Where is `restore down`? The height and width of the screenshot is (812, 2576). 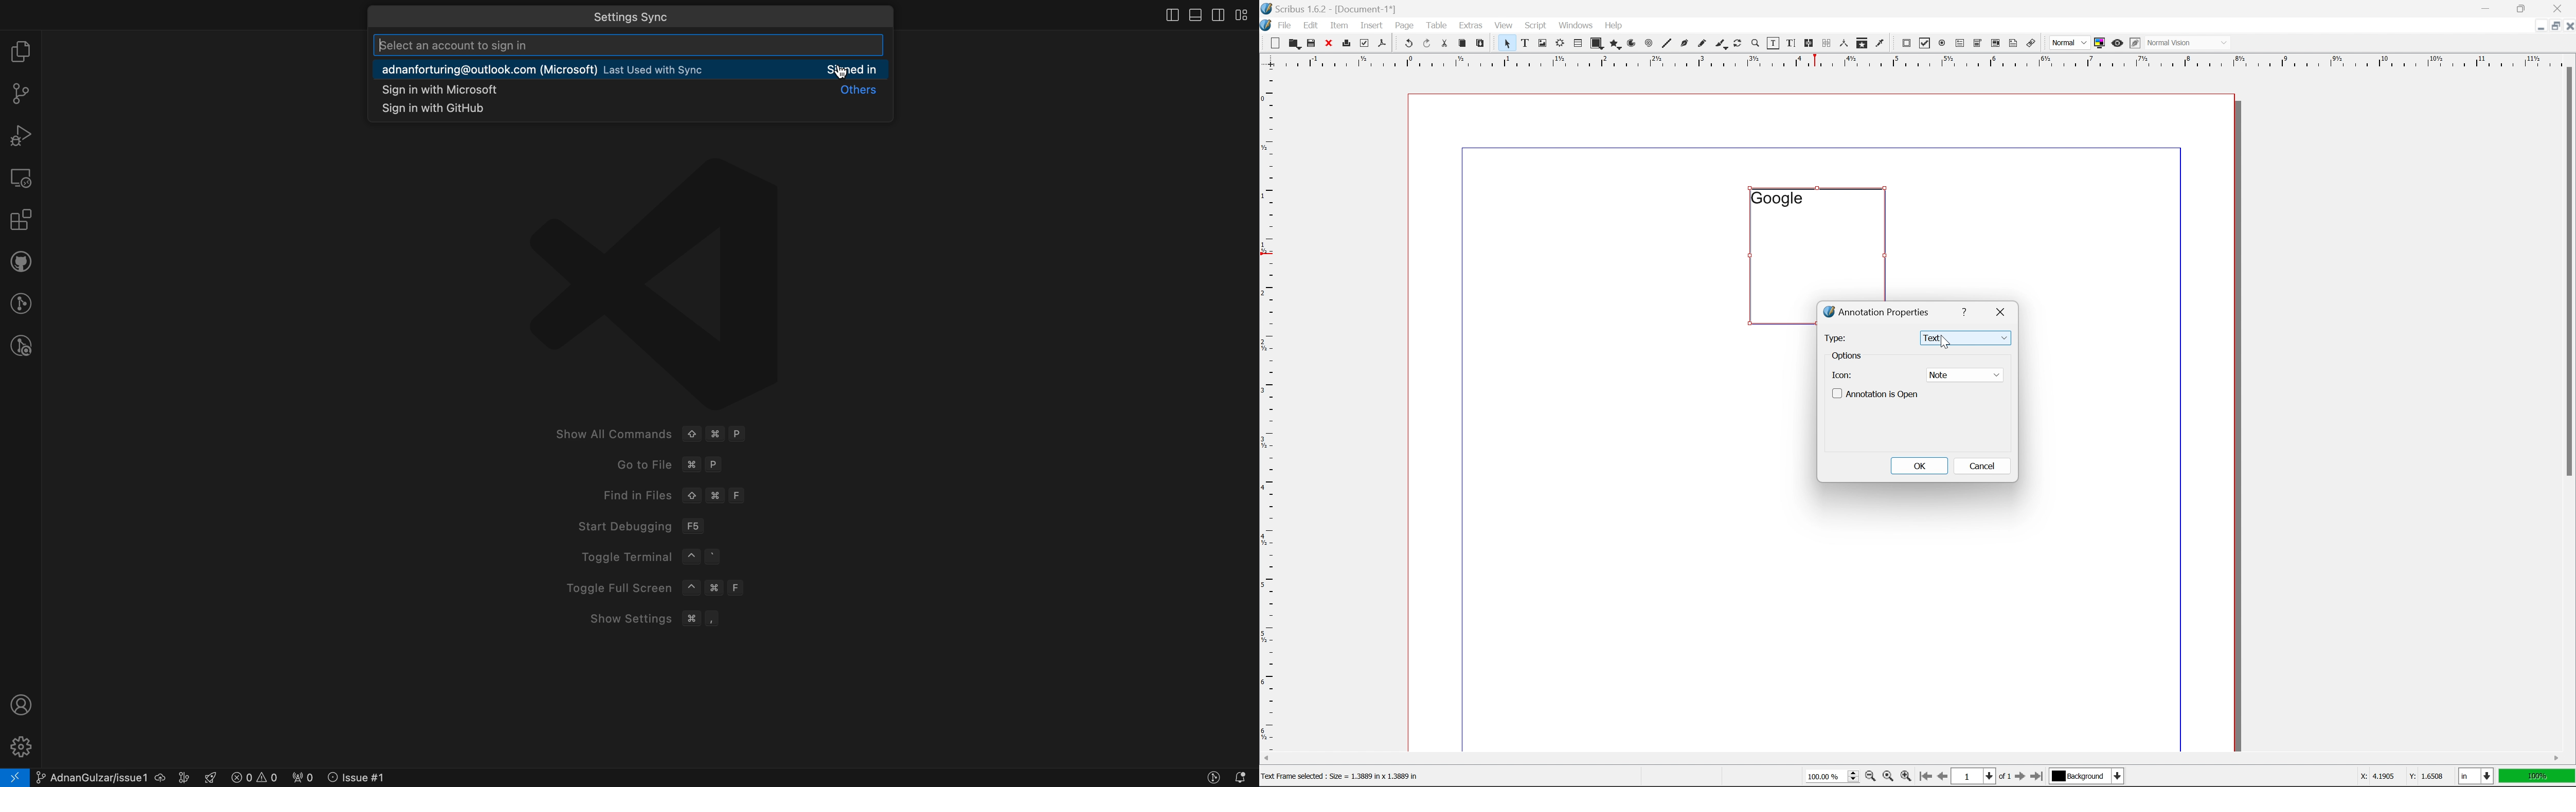
restore down is located at coordinates (2524, 8).